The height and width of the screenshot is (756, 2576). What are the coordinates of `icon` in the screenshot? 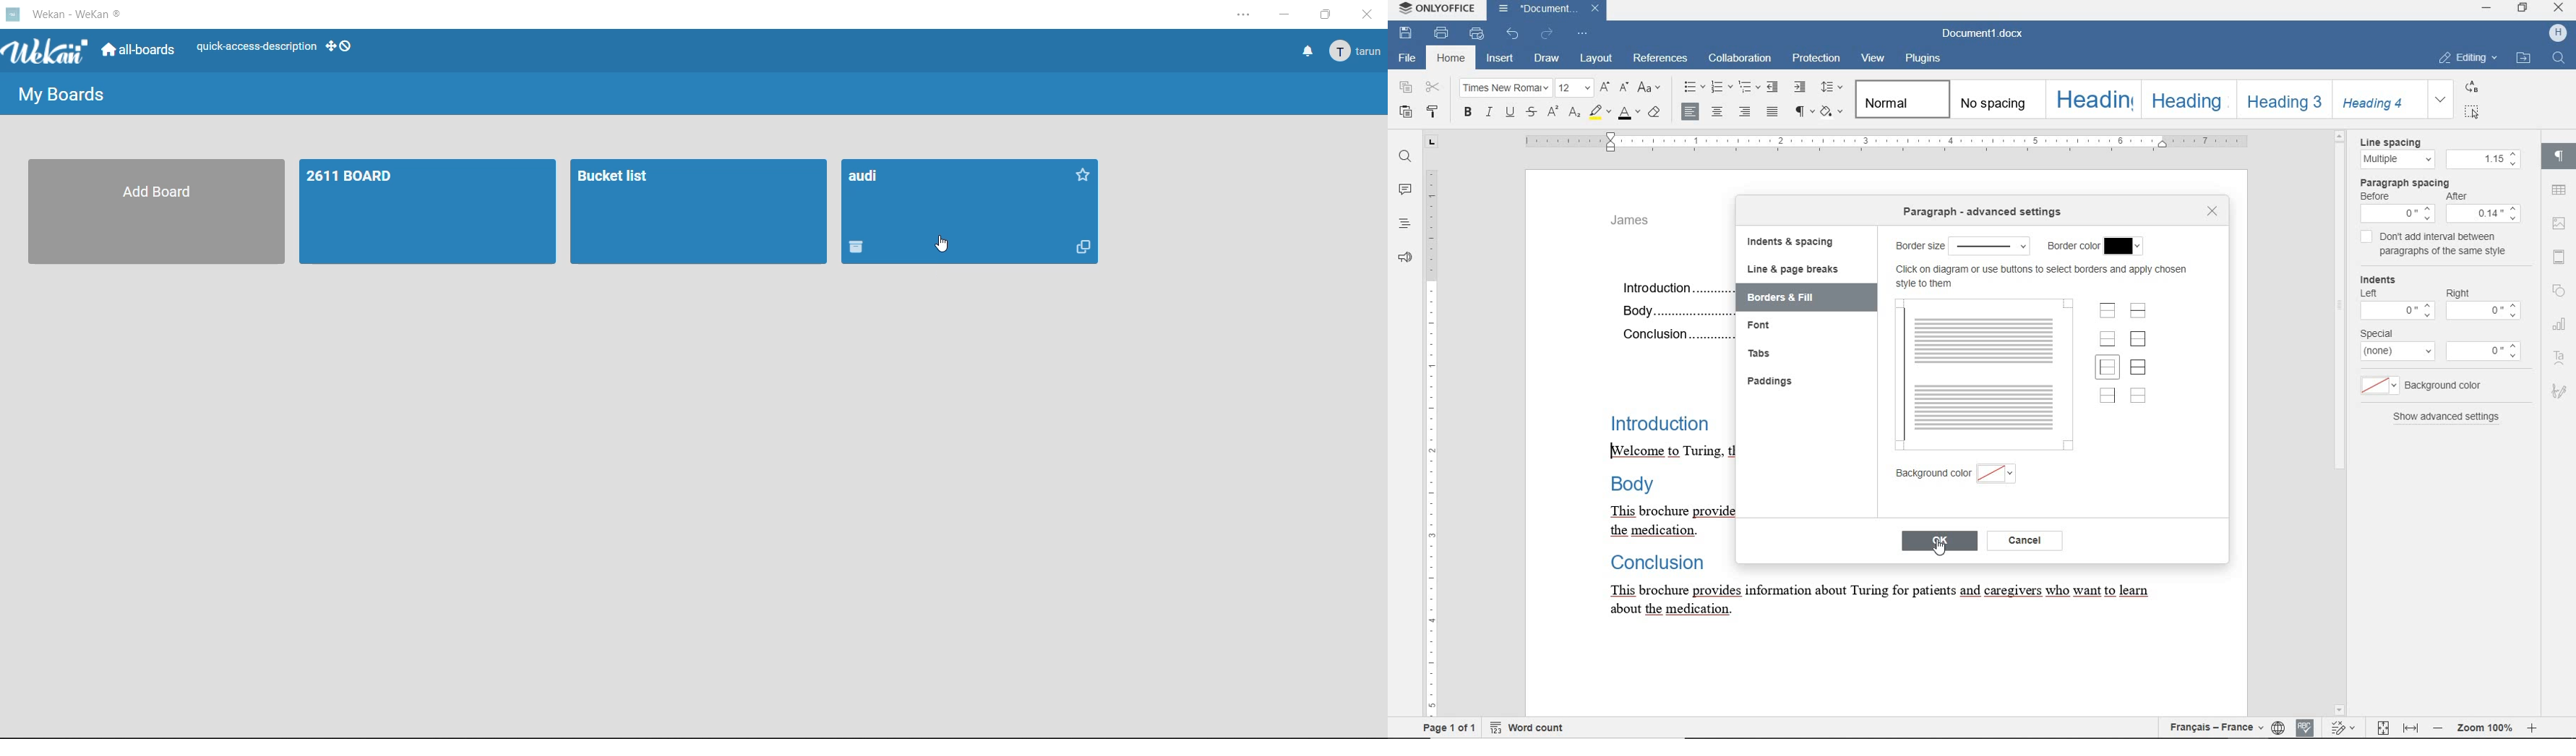 It's located at (2558, 32).